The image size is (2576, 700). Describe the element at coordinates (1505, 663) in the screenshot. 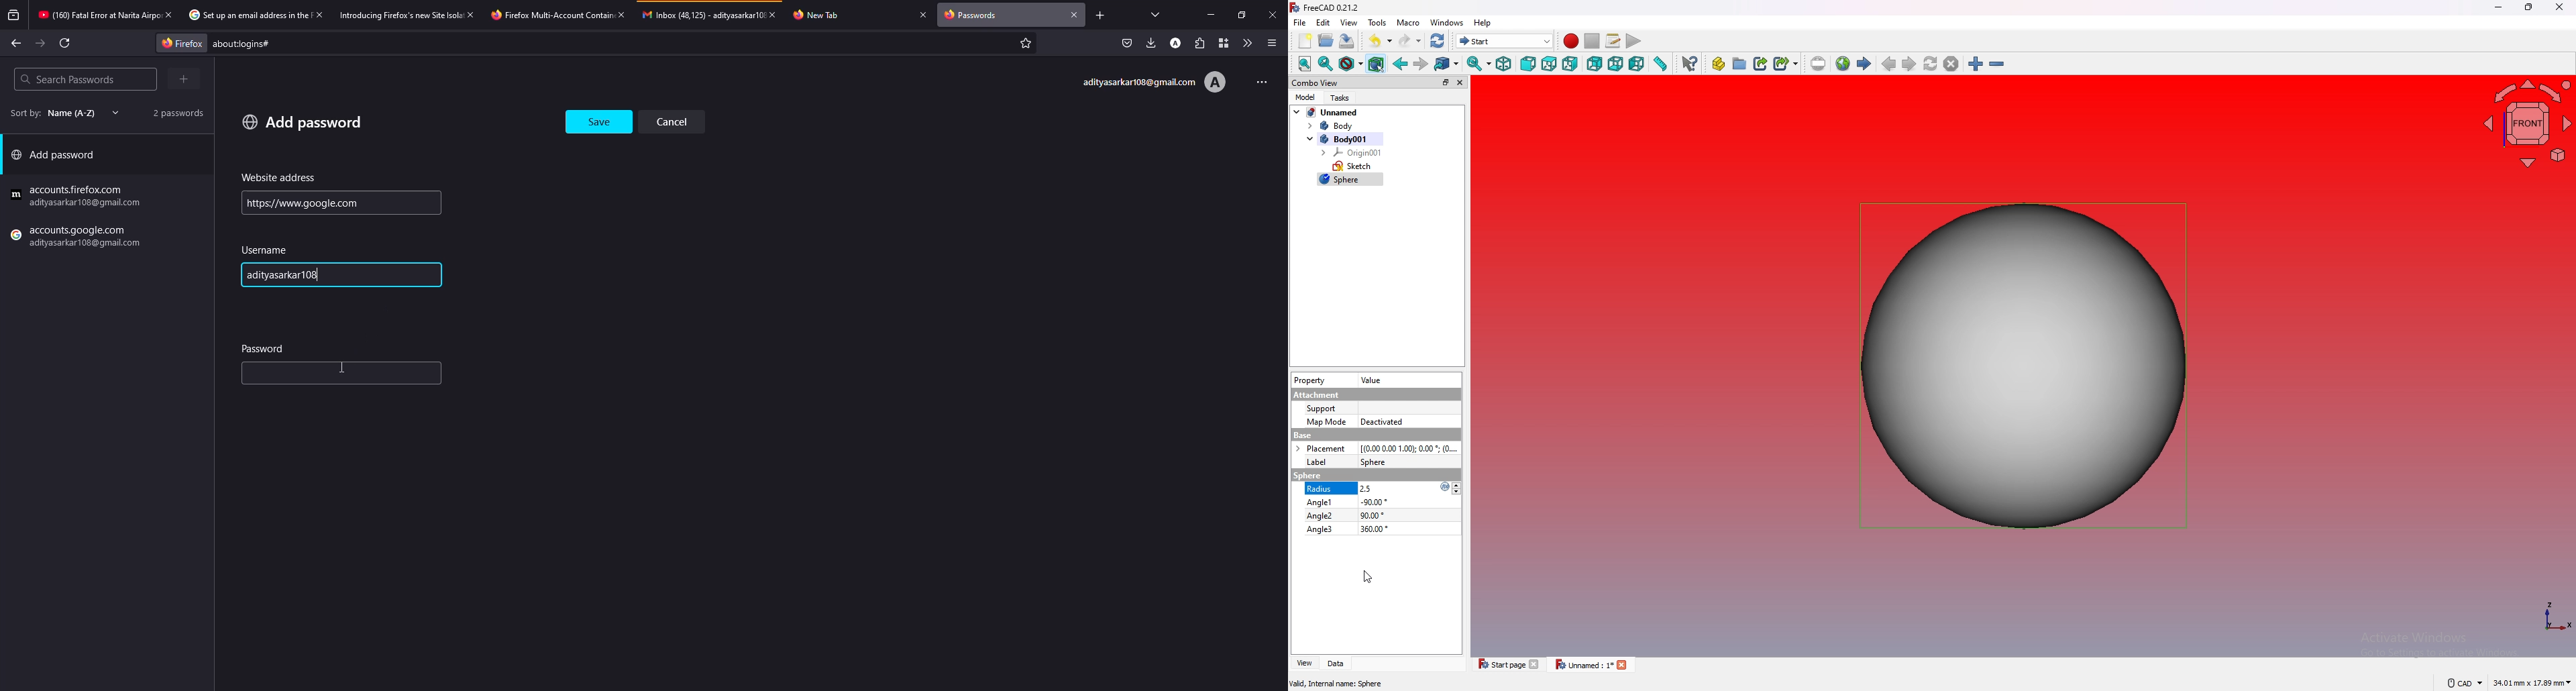

I see `tab 1` at that location.